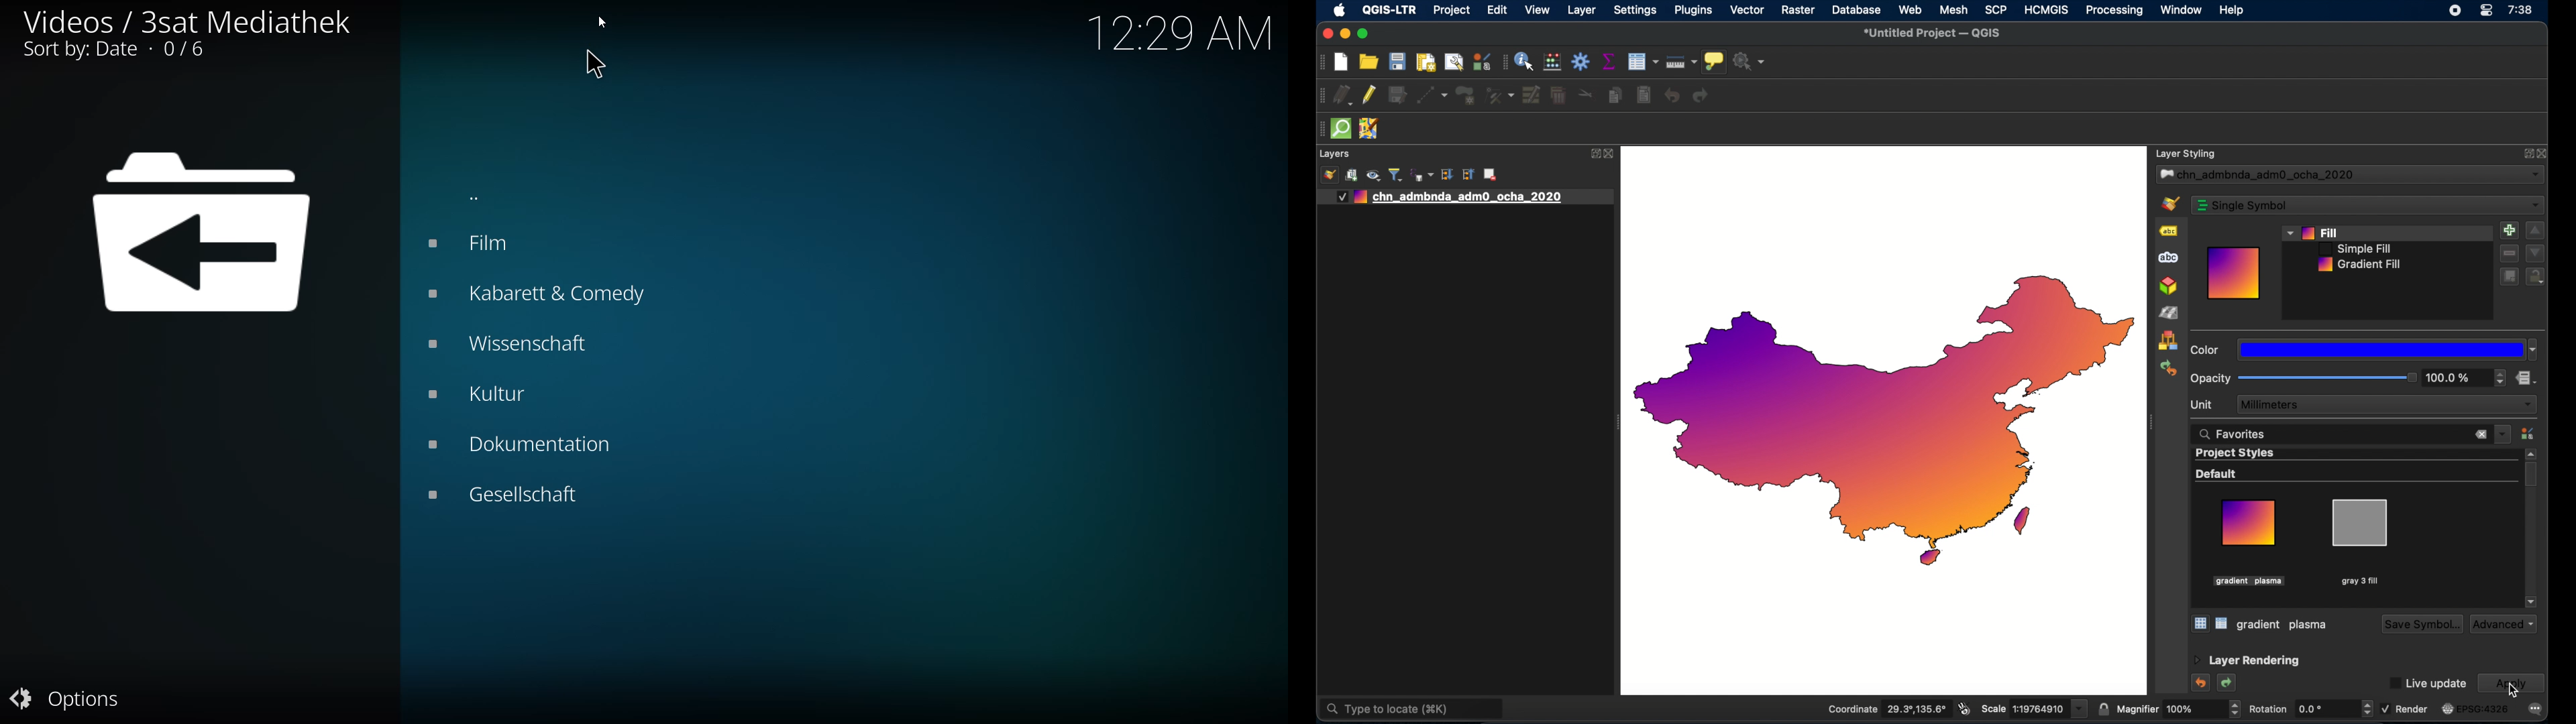 This screenshot has height=728, width=2576. Describe the element at coordinates (592, 66) in the screenshot. I see `cursor` at that location.